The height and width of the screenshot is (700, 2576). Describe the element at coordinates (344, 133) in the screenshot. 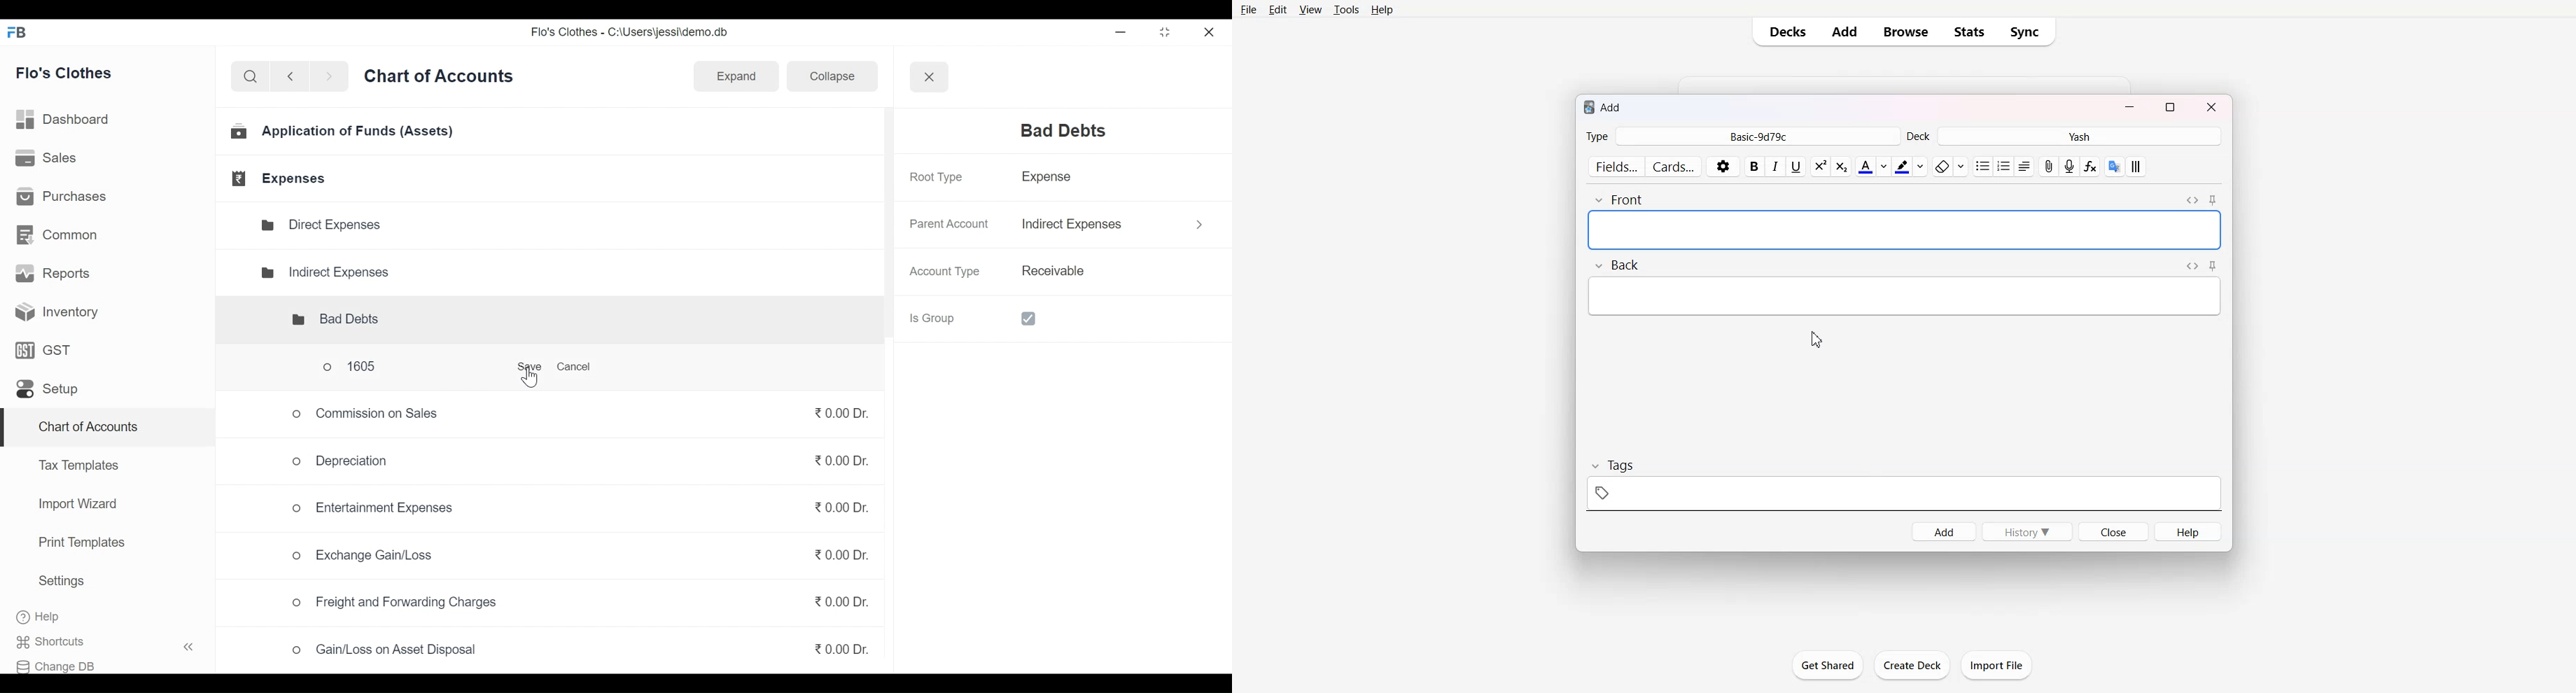

I see `Application of Funds (Assets)` at that location.